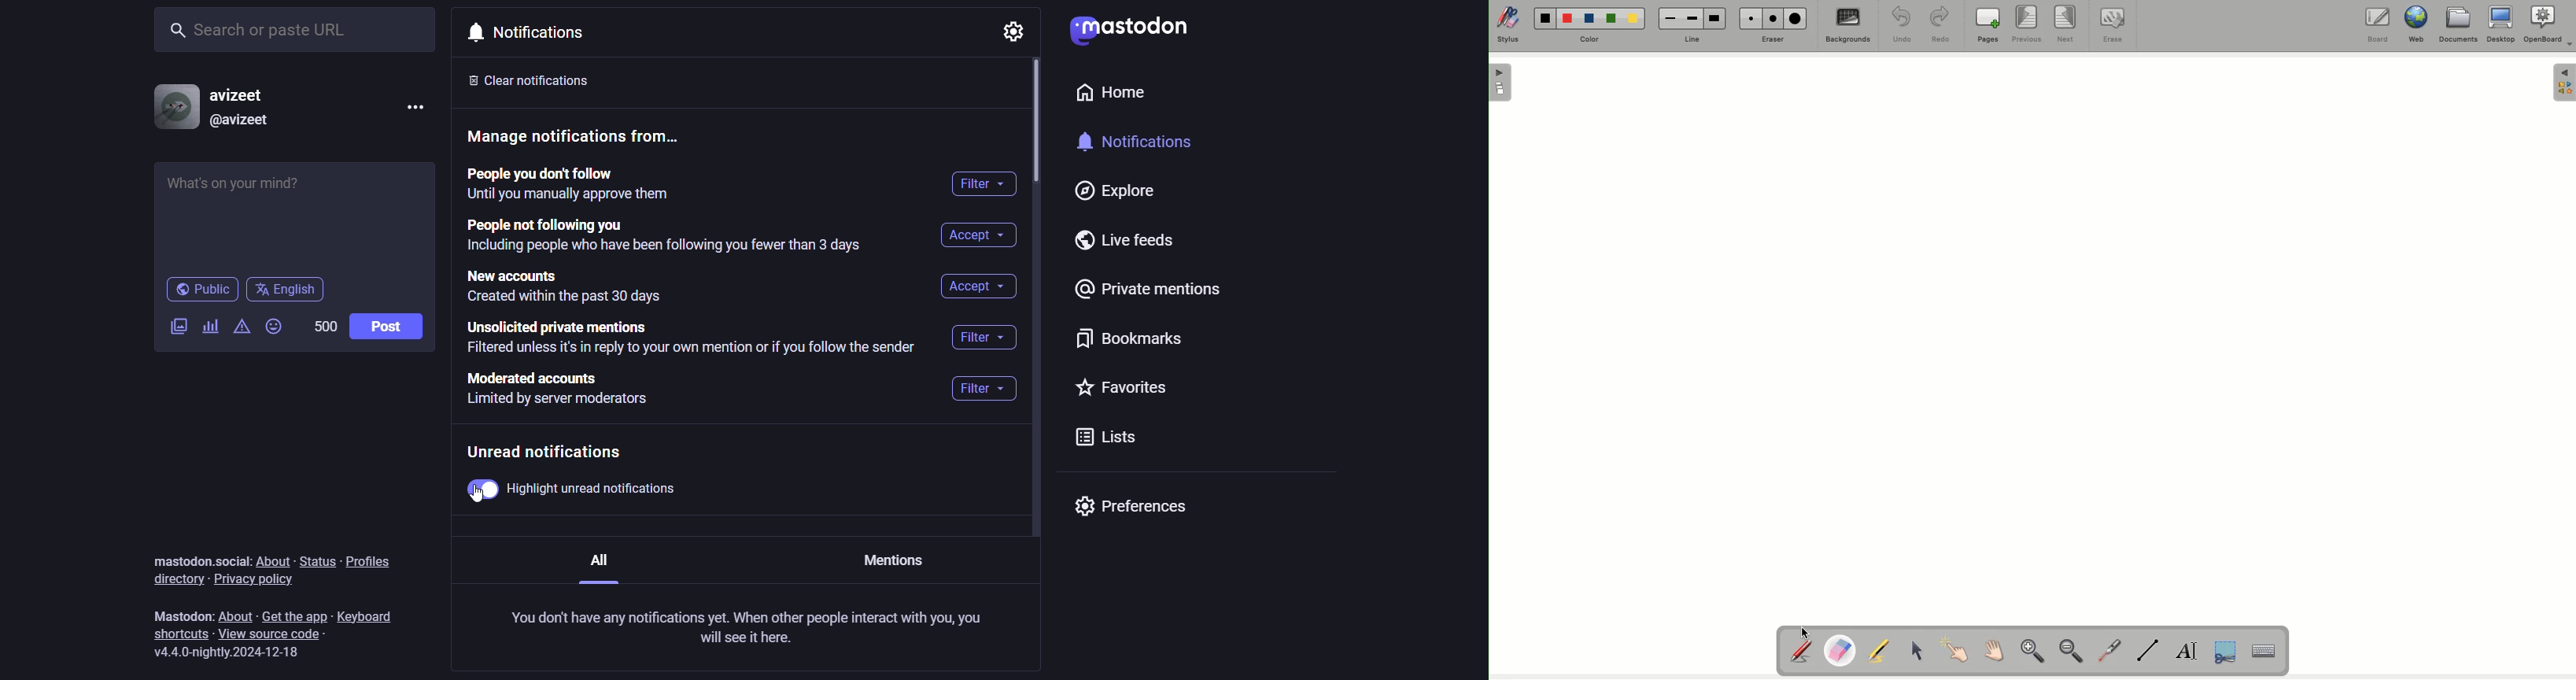  What do you see at coordinates (173, 106) in the screenshot?
I see `profile picture` at bounding box center [173, 106].